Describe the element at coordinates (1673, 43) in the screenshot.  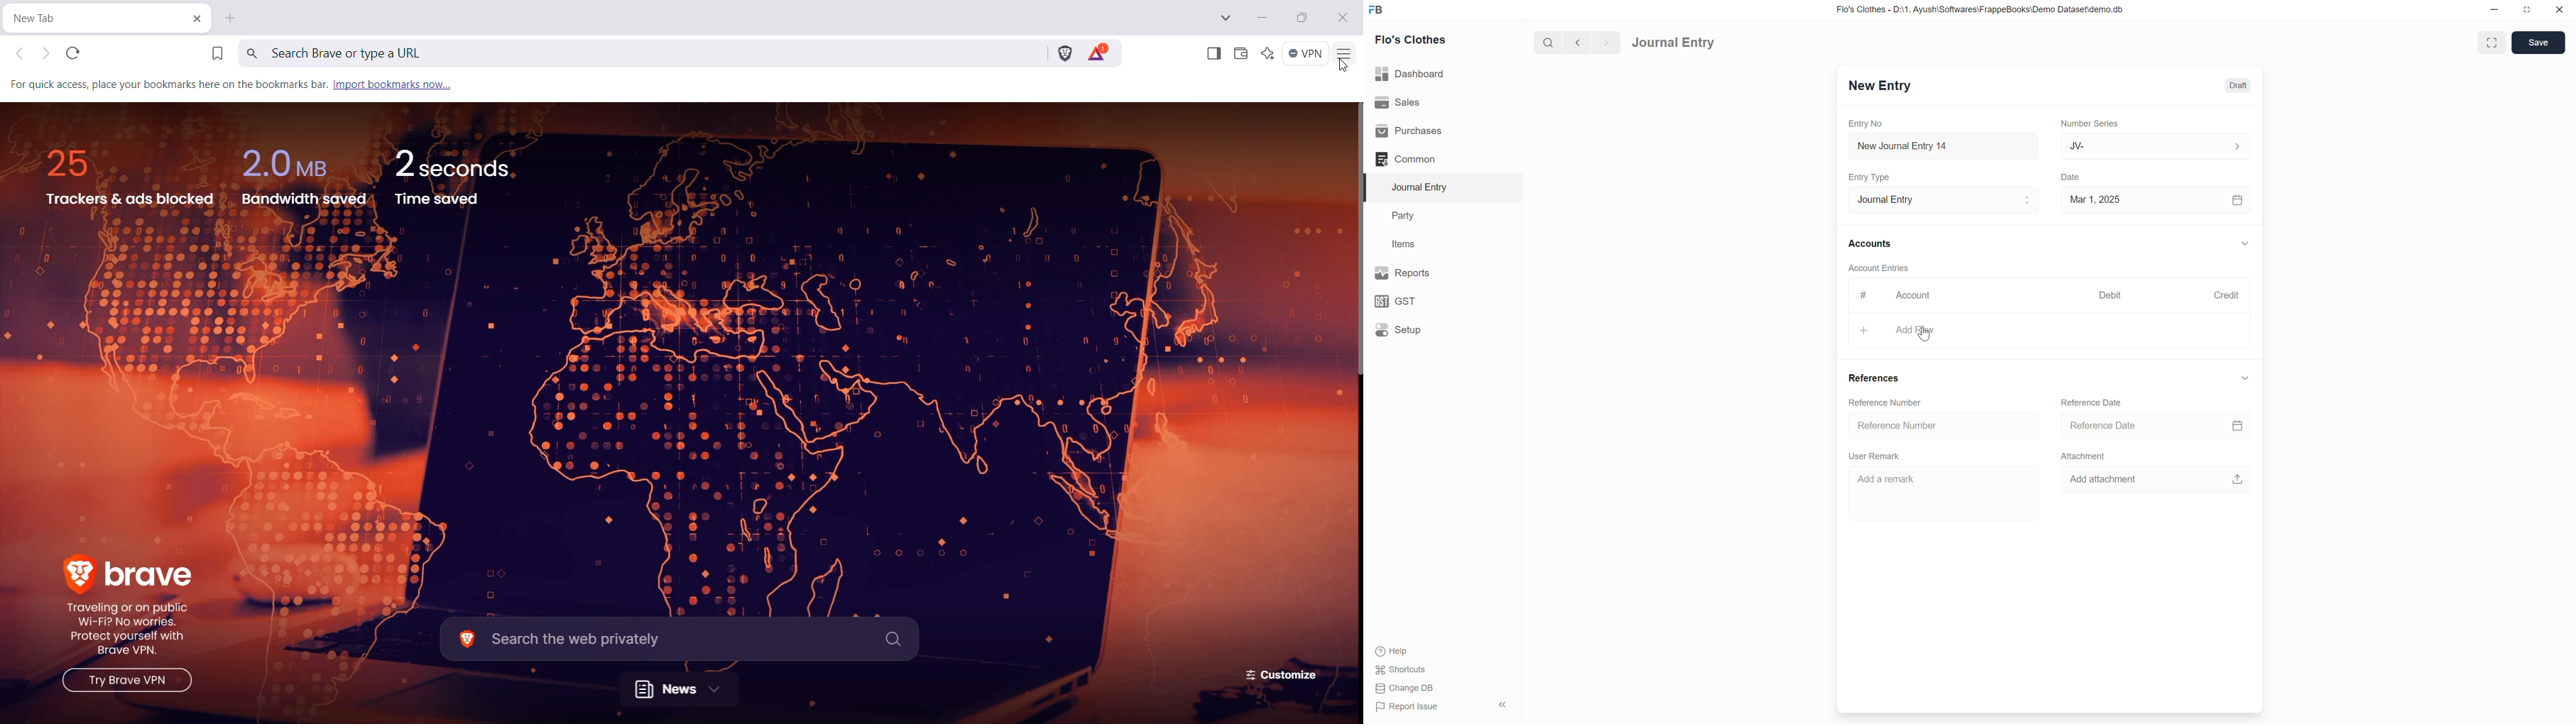
I see `Journal Entry` at that location.